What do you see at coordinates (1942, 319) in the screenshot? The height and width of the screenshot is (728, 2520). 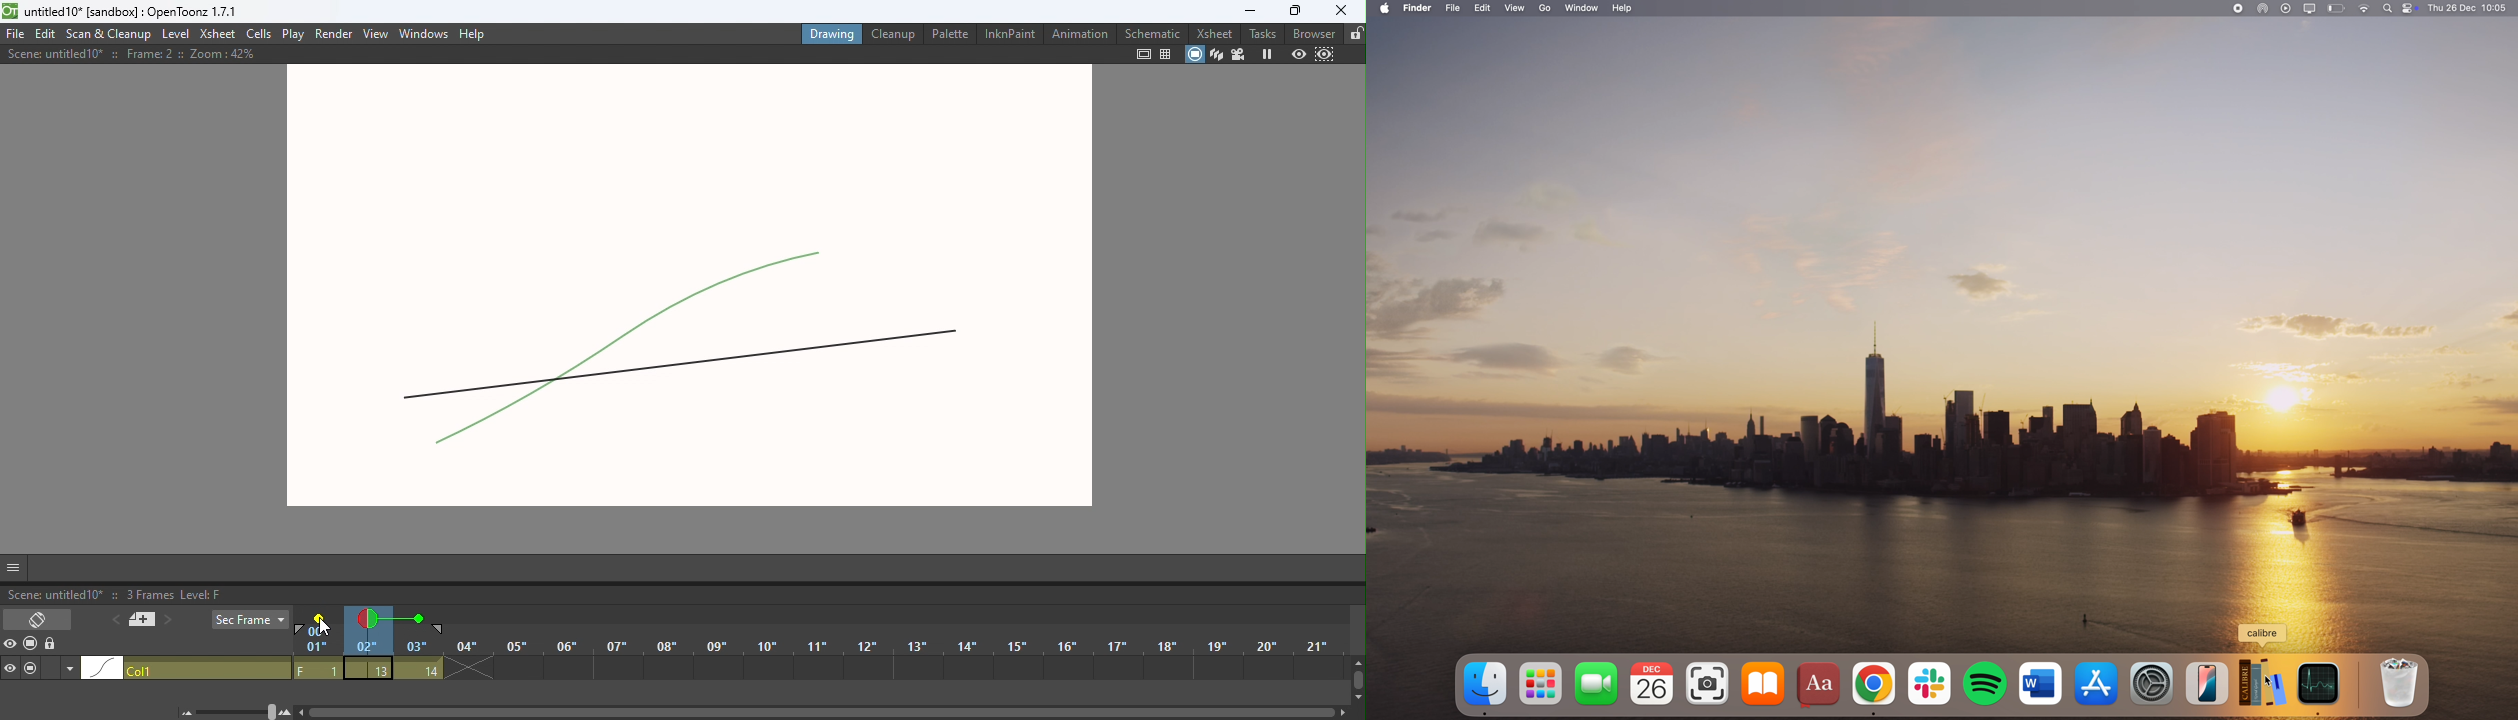 I see `background image` at bounding box center [1942, 319].